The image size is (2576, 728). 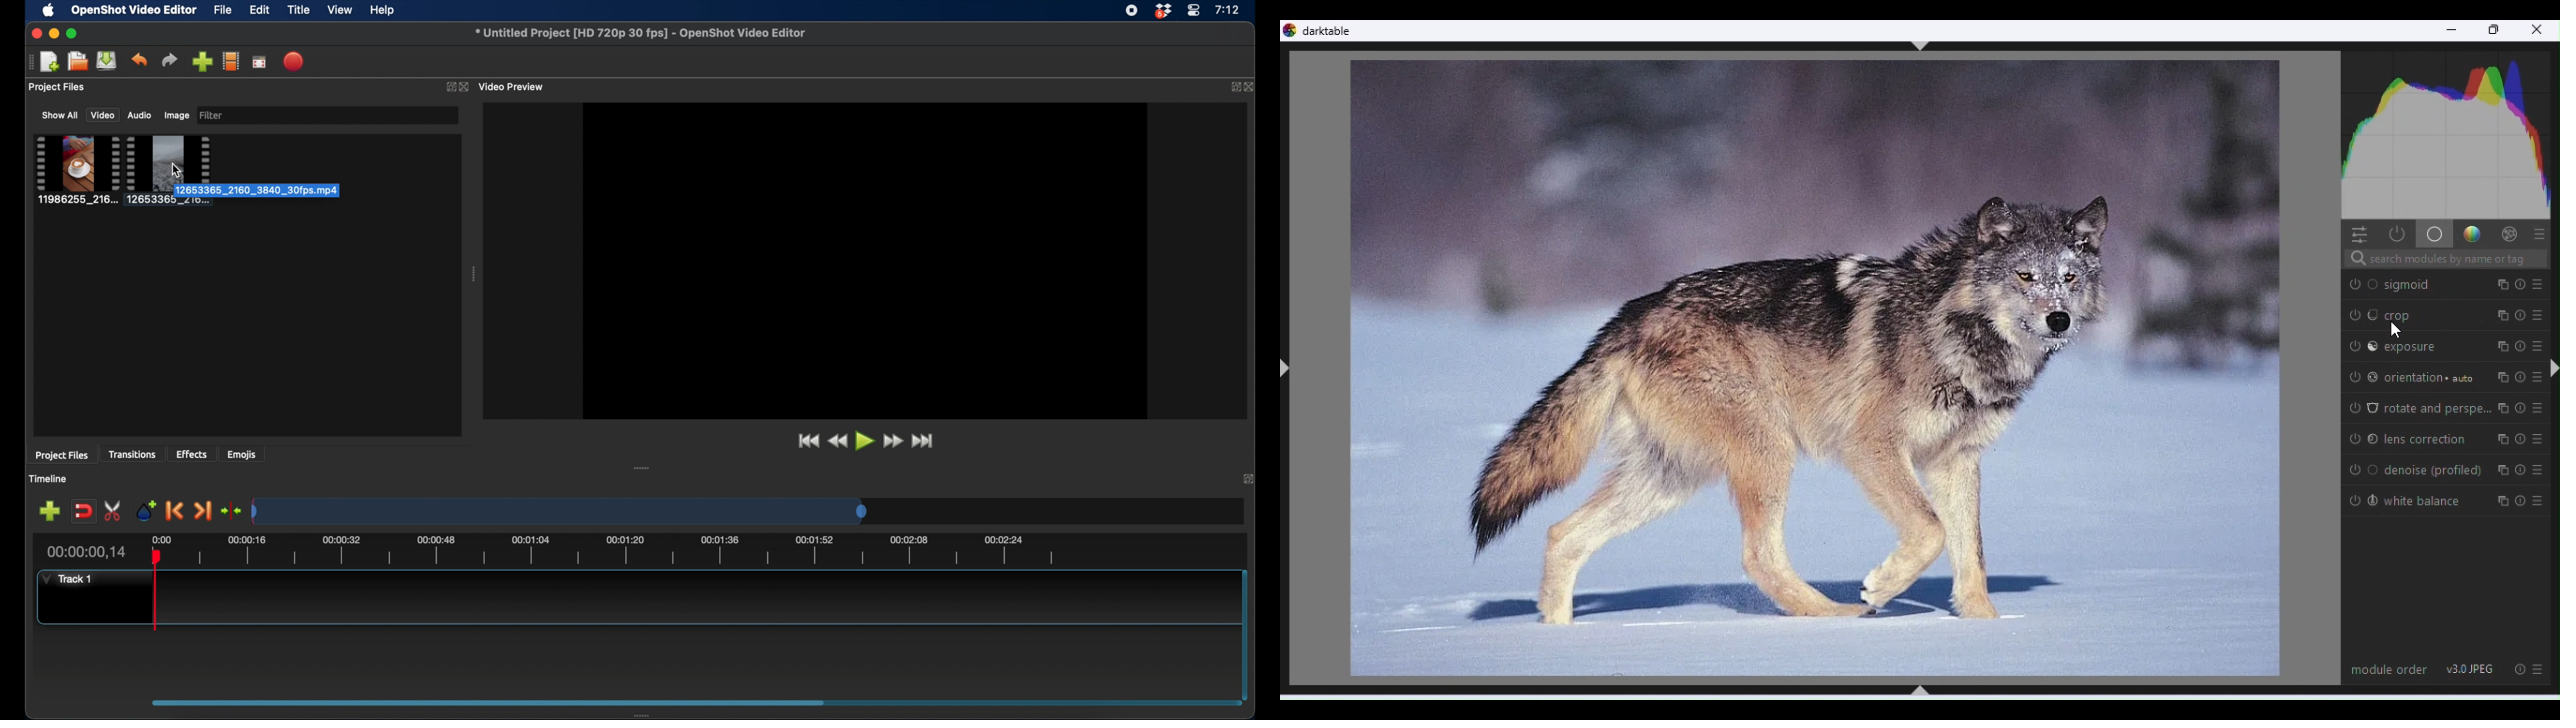 I want to click on rewind, so click(x=839, y=442).